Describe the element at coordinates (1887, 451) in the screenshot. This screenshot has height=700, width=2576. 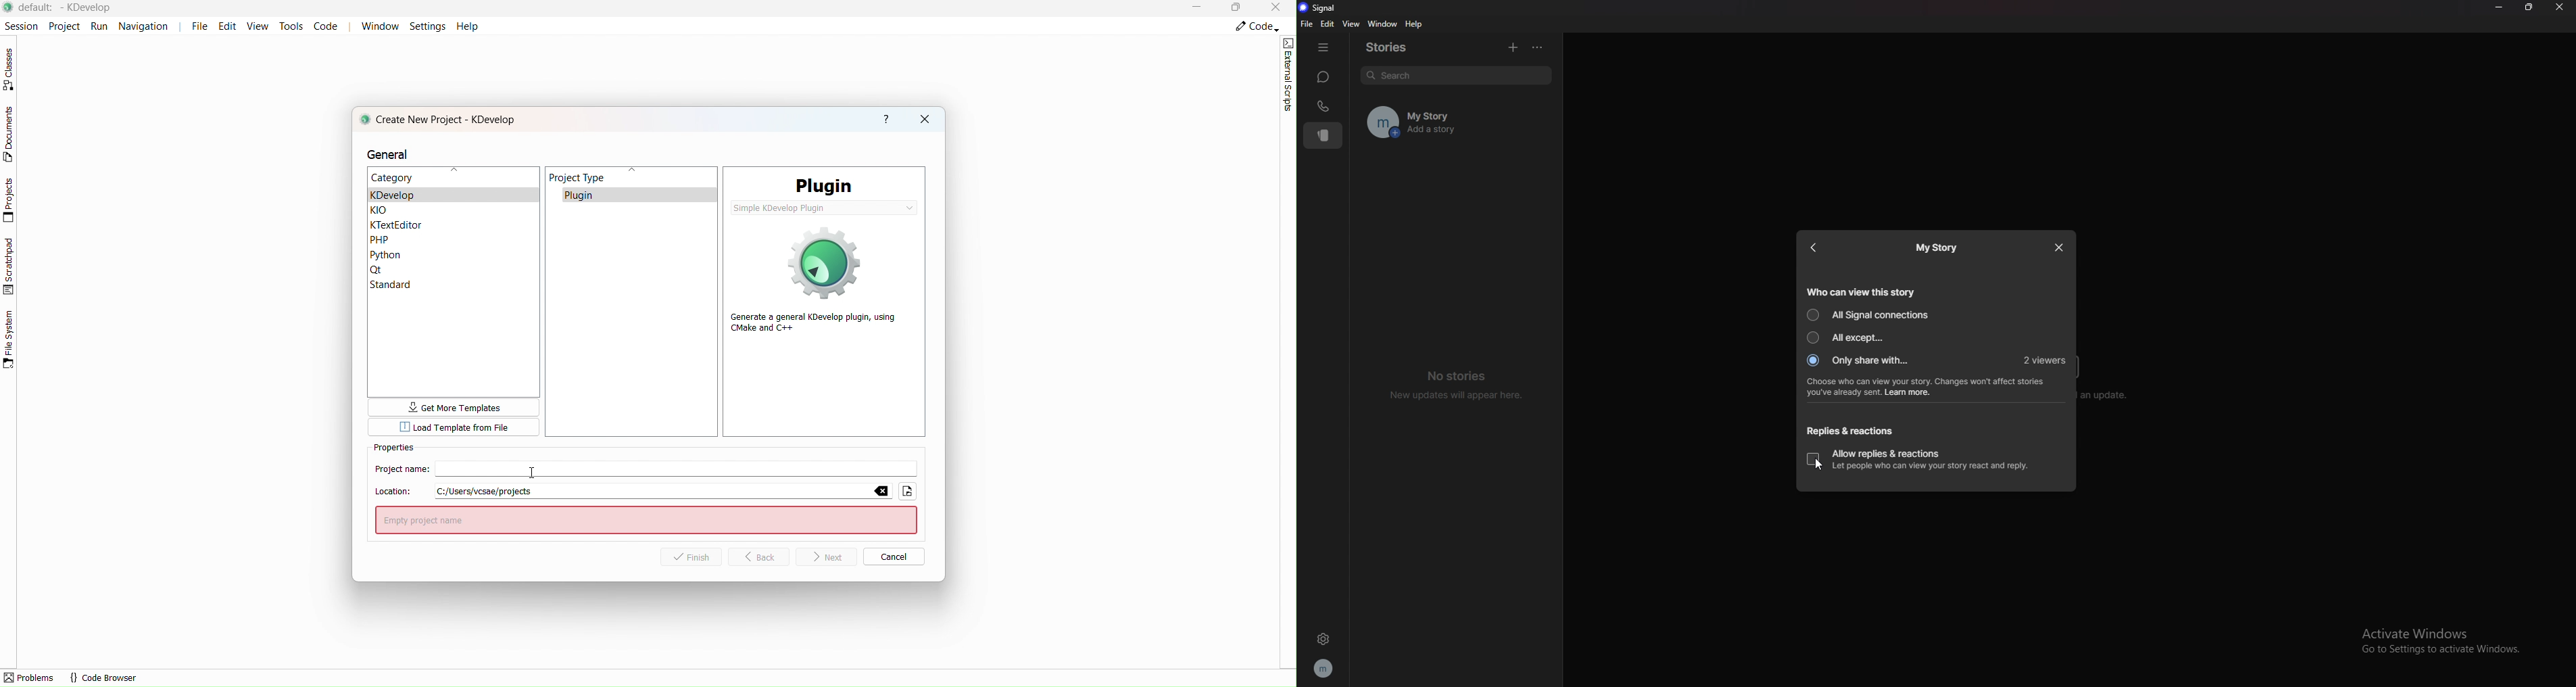
I see `Allow replies & reactions.` at that location.